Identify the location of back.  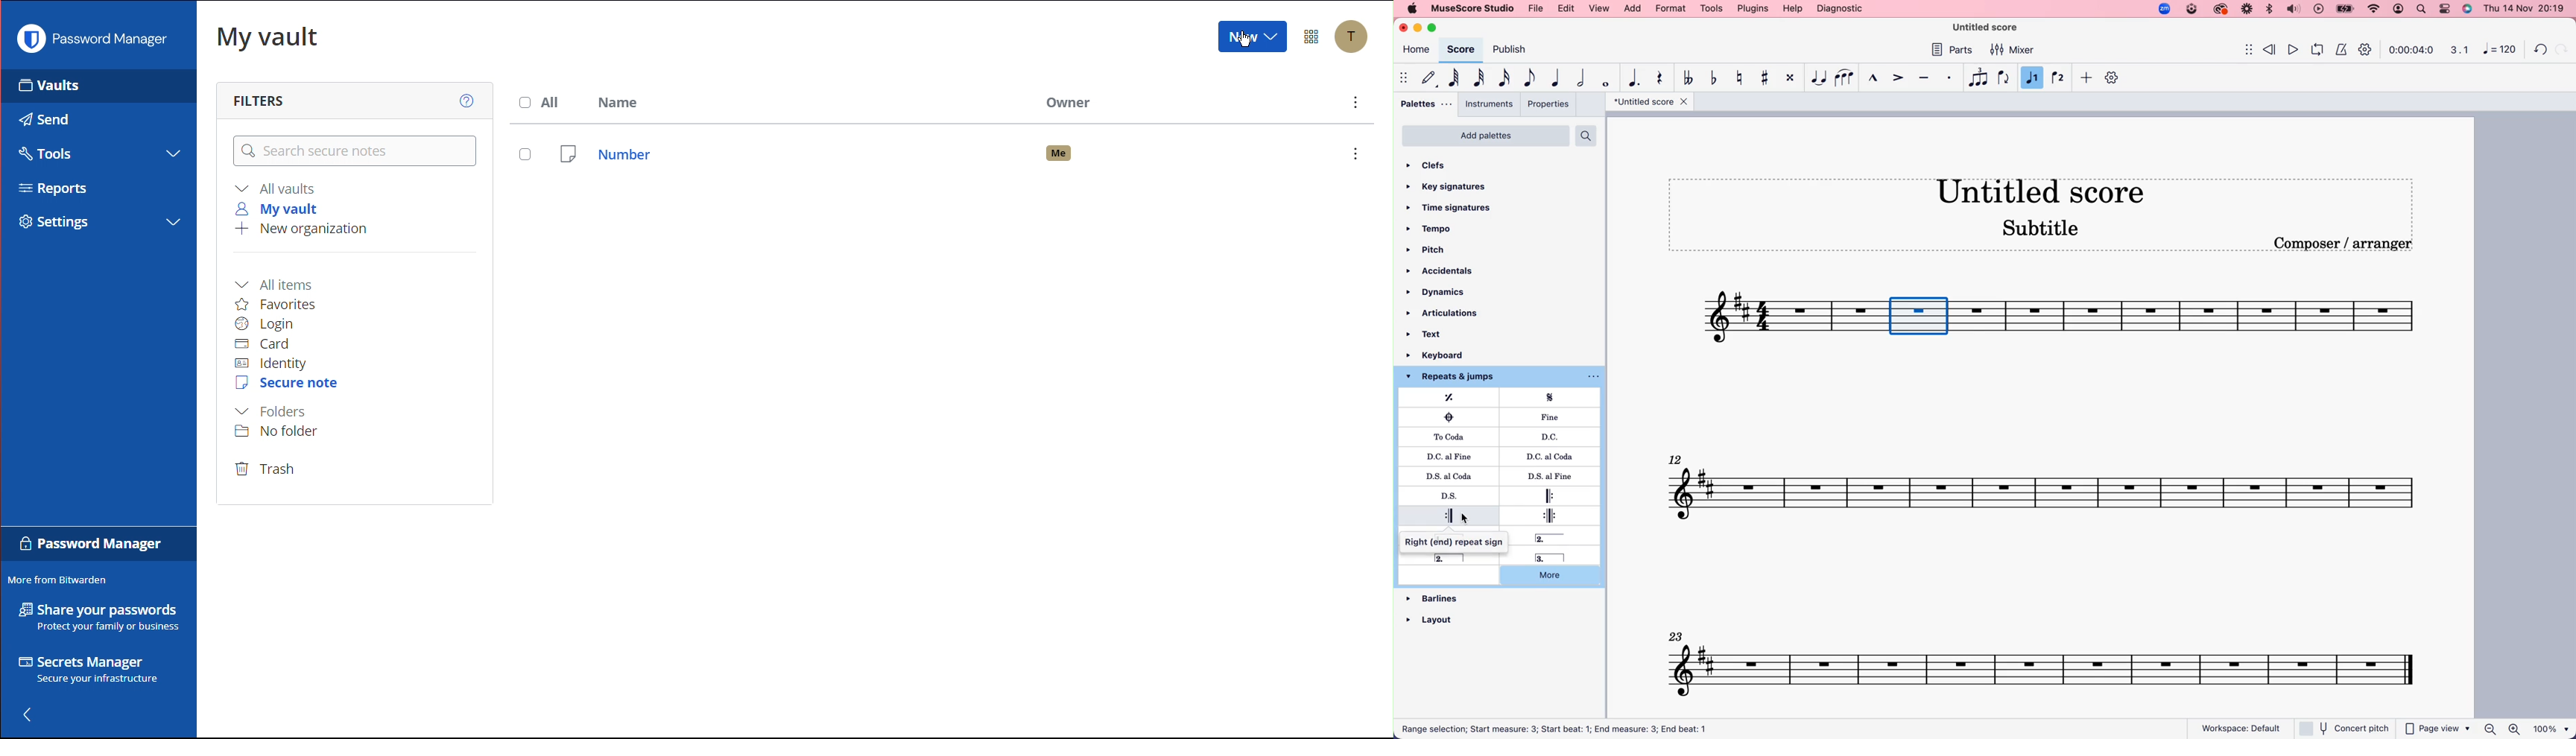
(2542, 47).